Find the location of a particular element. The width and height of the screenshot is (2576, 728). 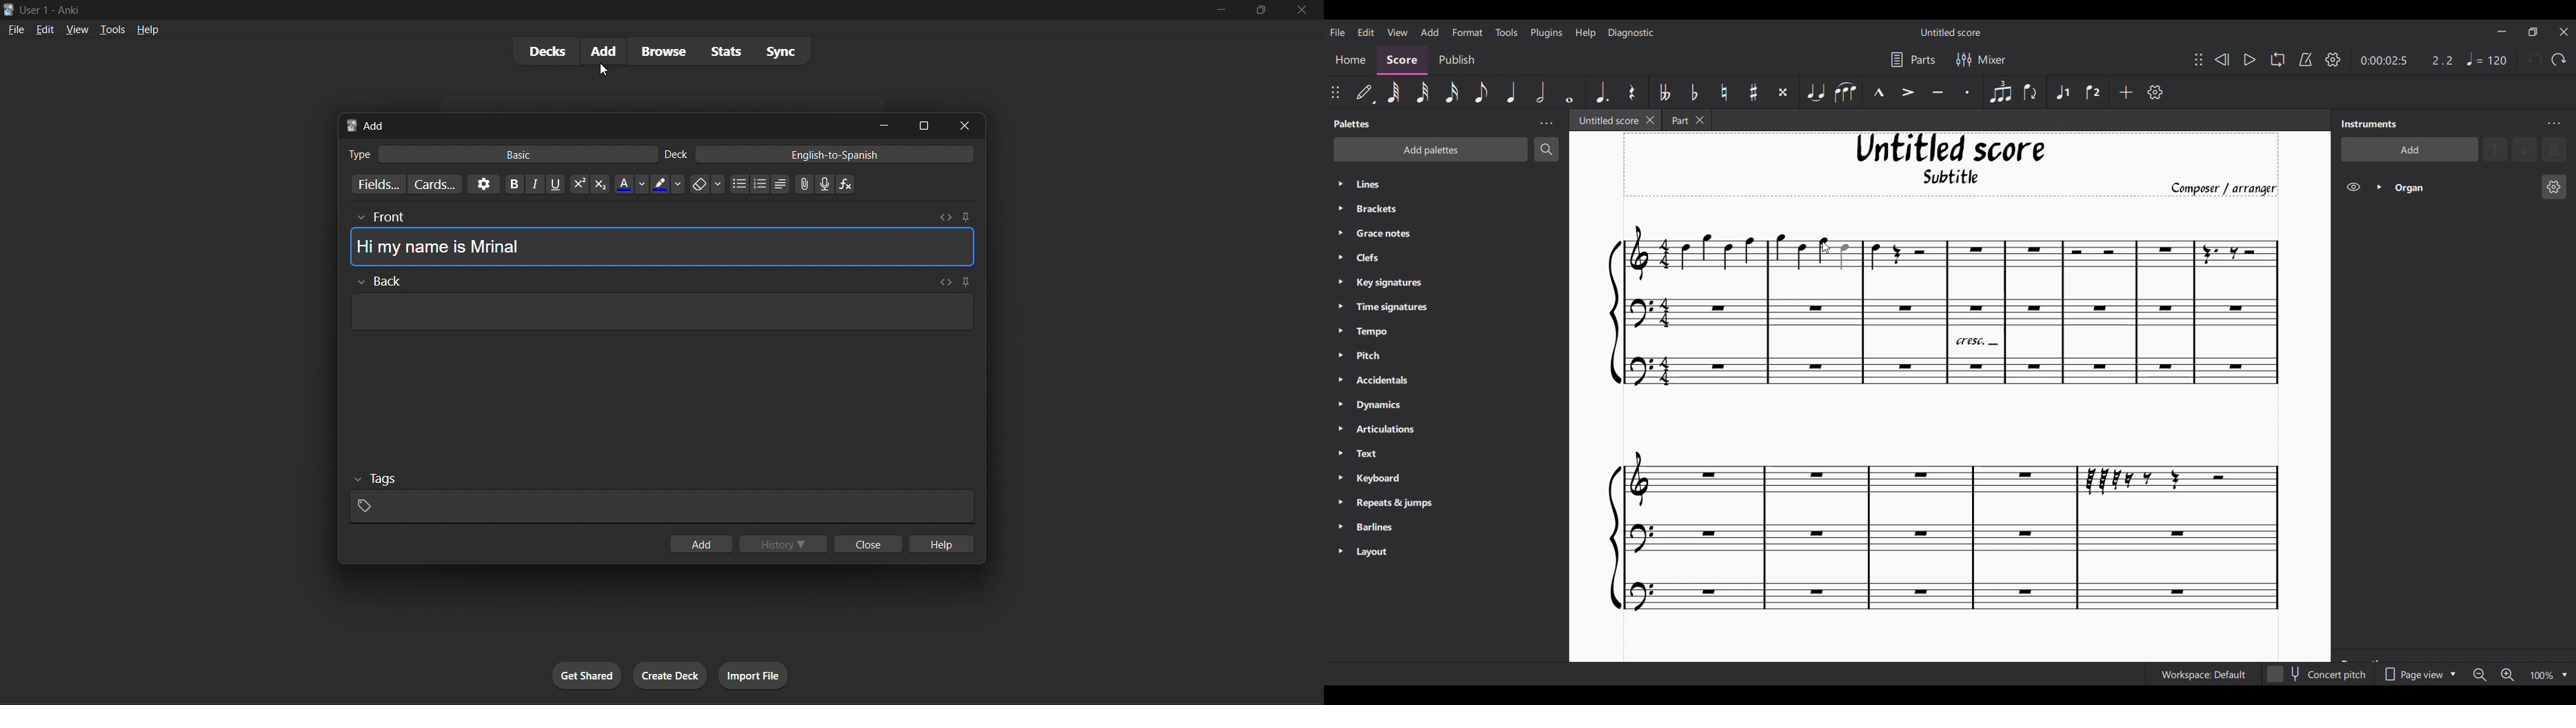

Add is located at coordinates (2126, 92).